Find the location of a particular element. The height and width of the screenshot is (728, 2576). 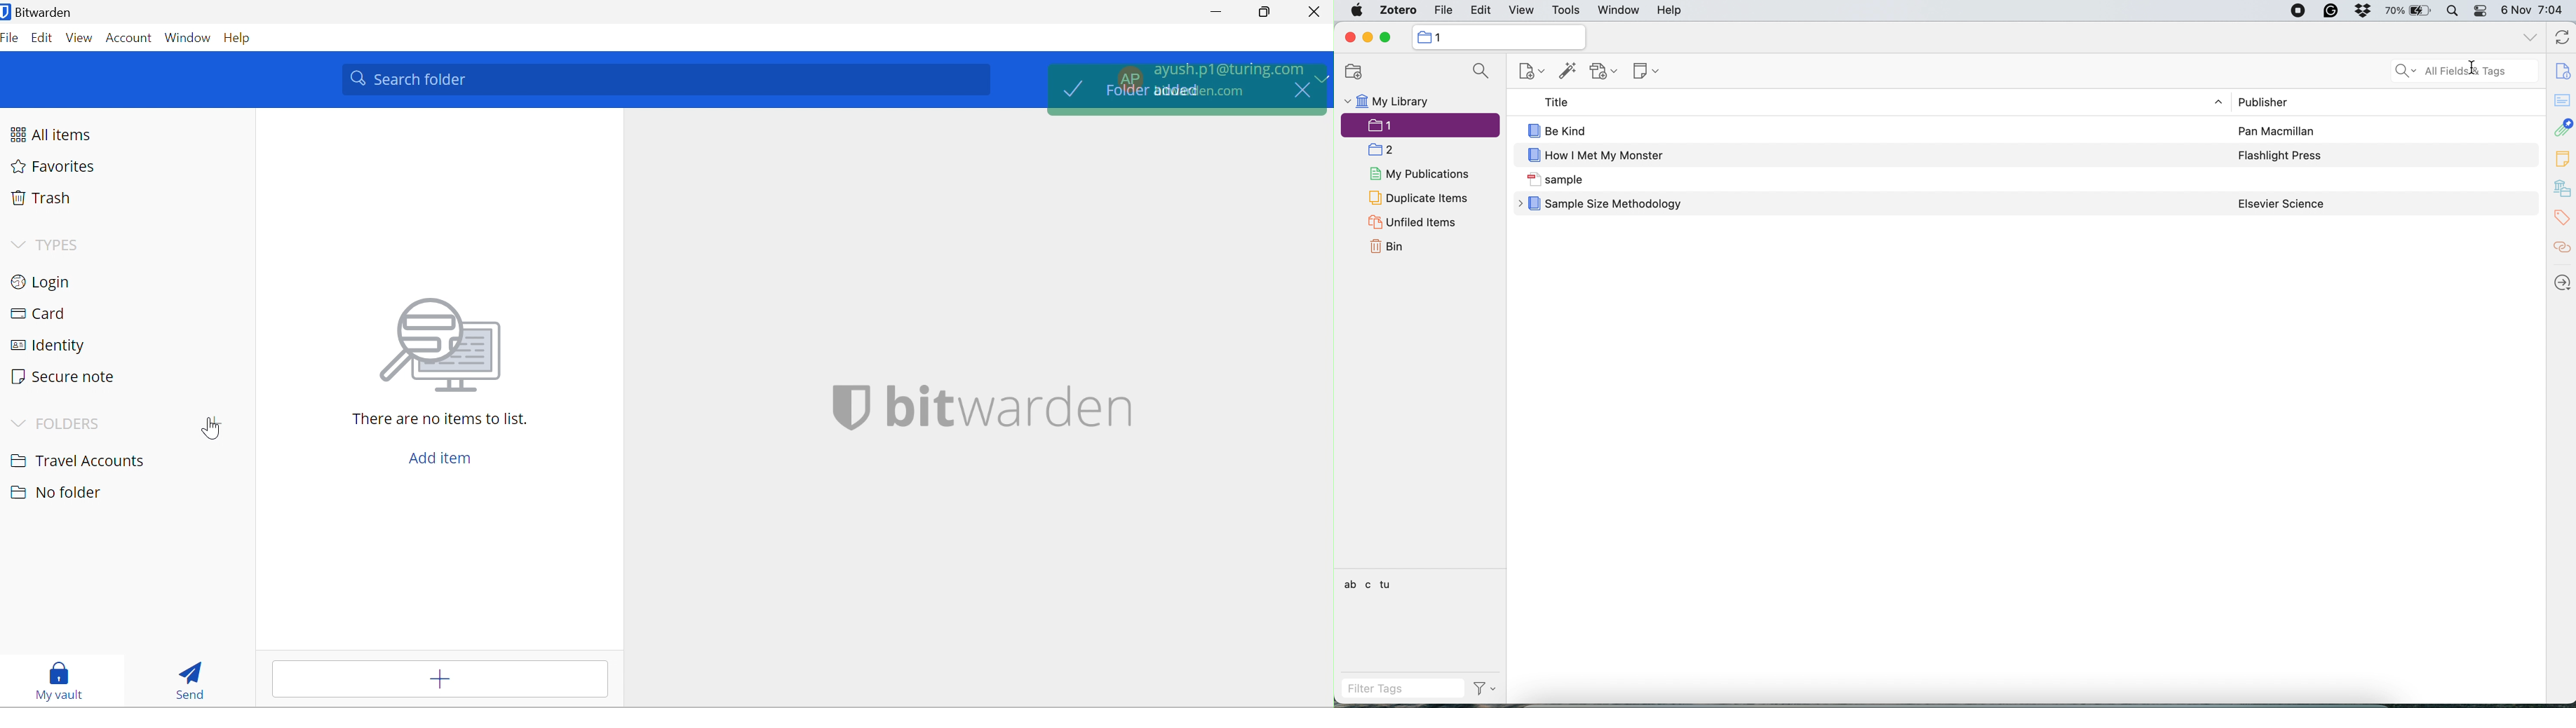

6 Nov 7:04 is located at coordinates (2535, 10).